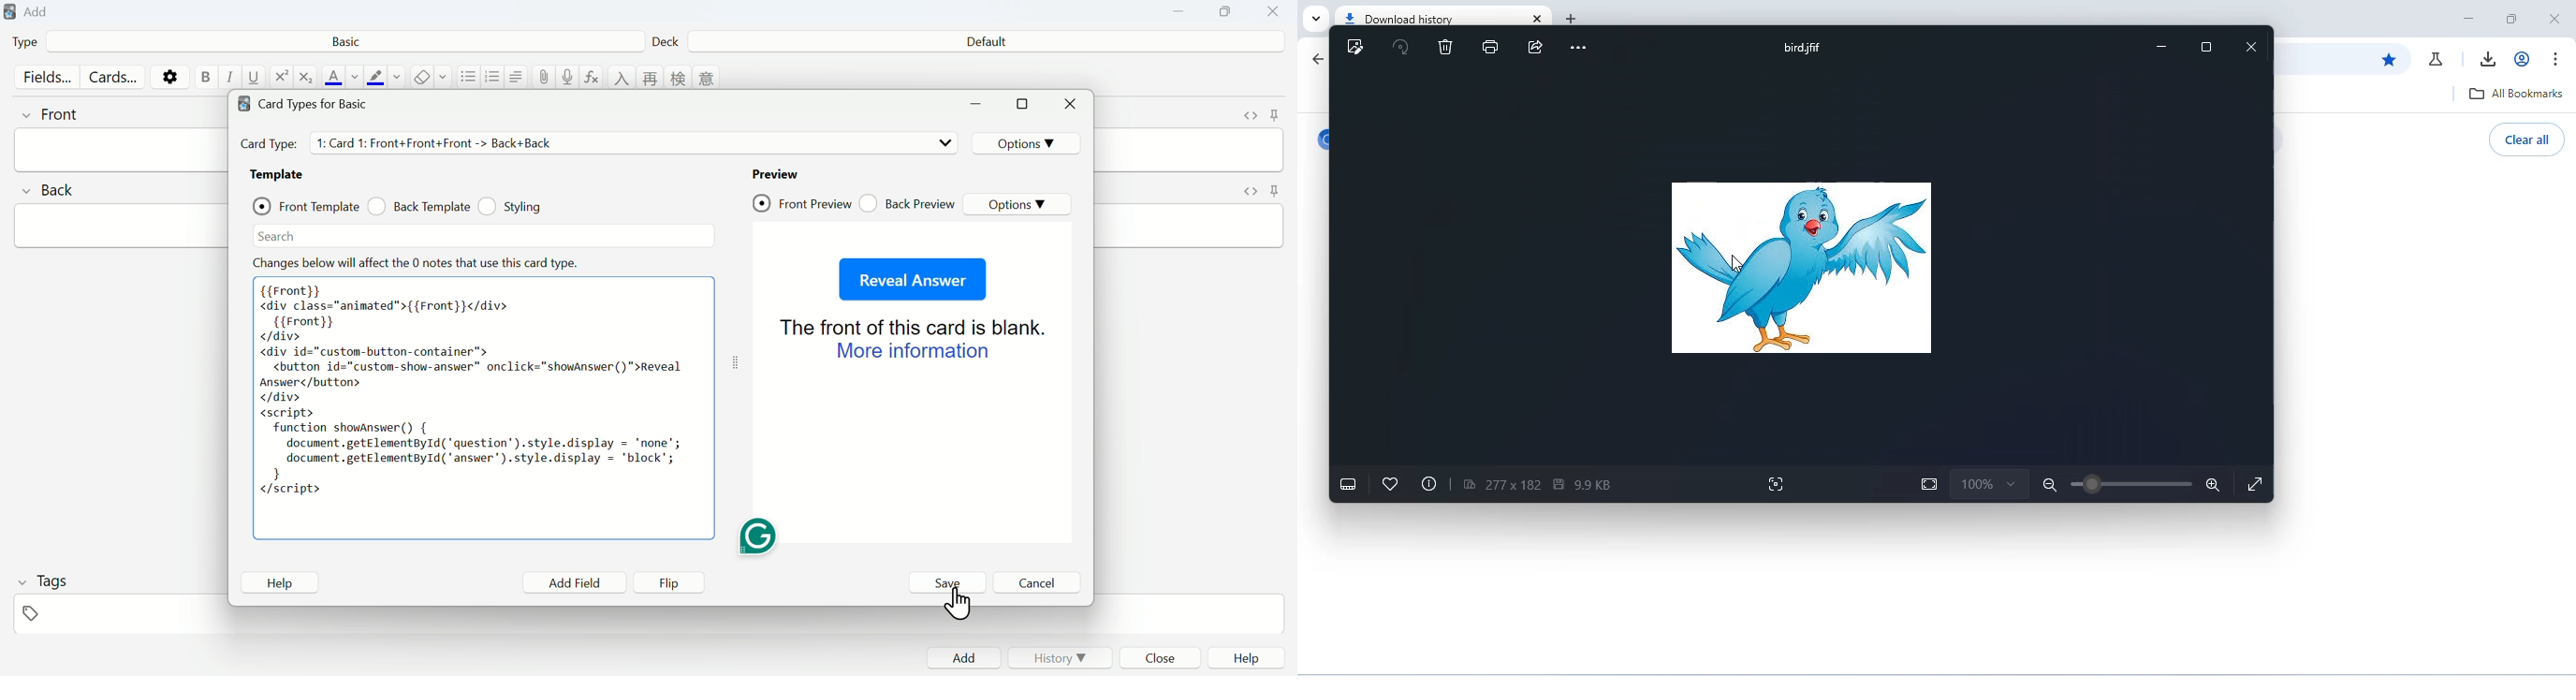  Describe the element at coordinates (113, 77) in the screenshot. I see `Cards` at that location.